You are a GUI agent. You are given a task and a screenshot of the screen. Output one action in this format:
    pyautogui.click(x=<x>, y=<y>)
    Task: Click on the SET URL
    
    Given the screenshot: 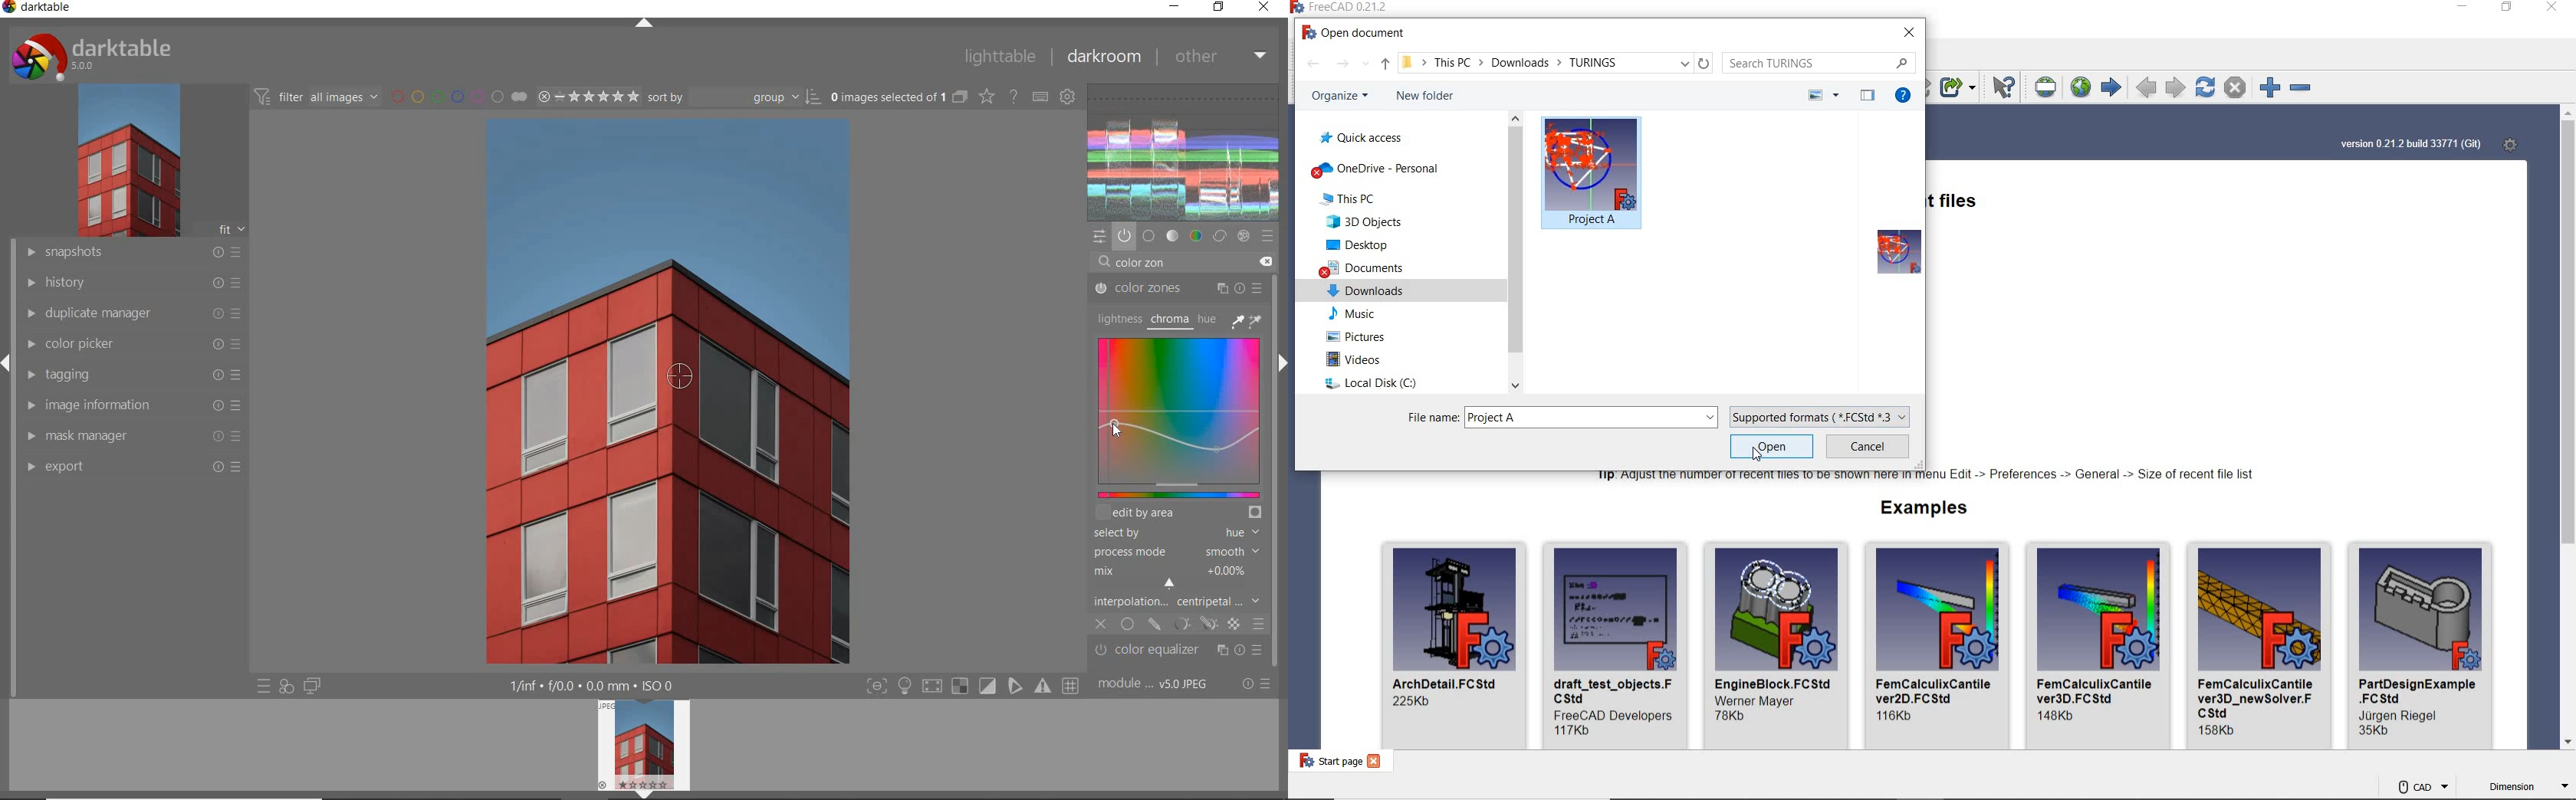 What is the action you would take?
    pyautogui.click(x=2047, y=87)
    